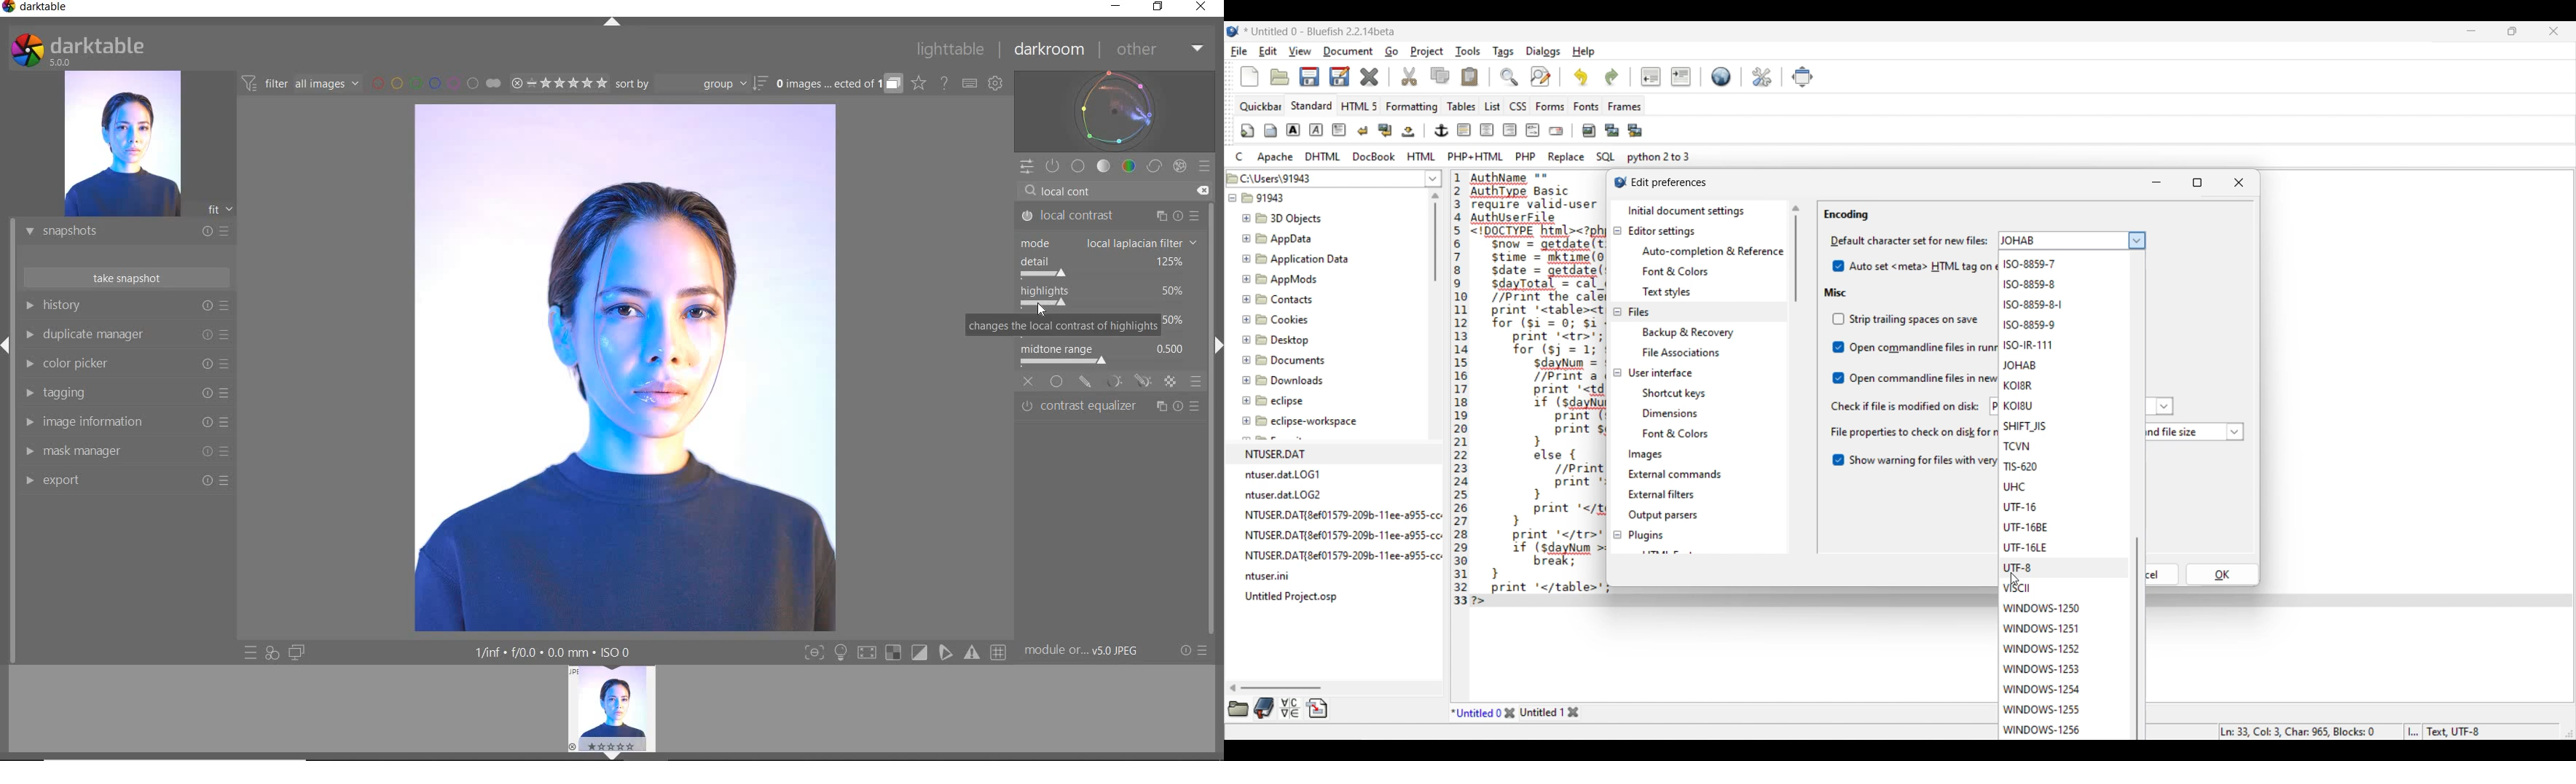 The height and width of the screenshot is (784, 2576). What do you see at coordinates (2161, 574) in the screenshot?
I see `OK` at bounding box center [2161, 574].